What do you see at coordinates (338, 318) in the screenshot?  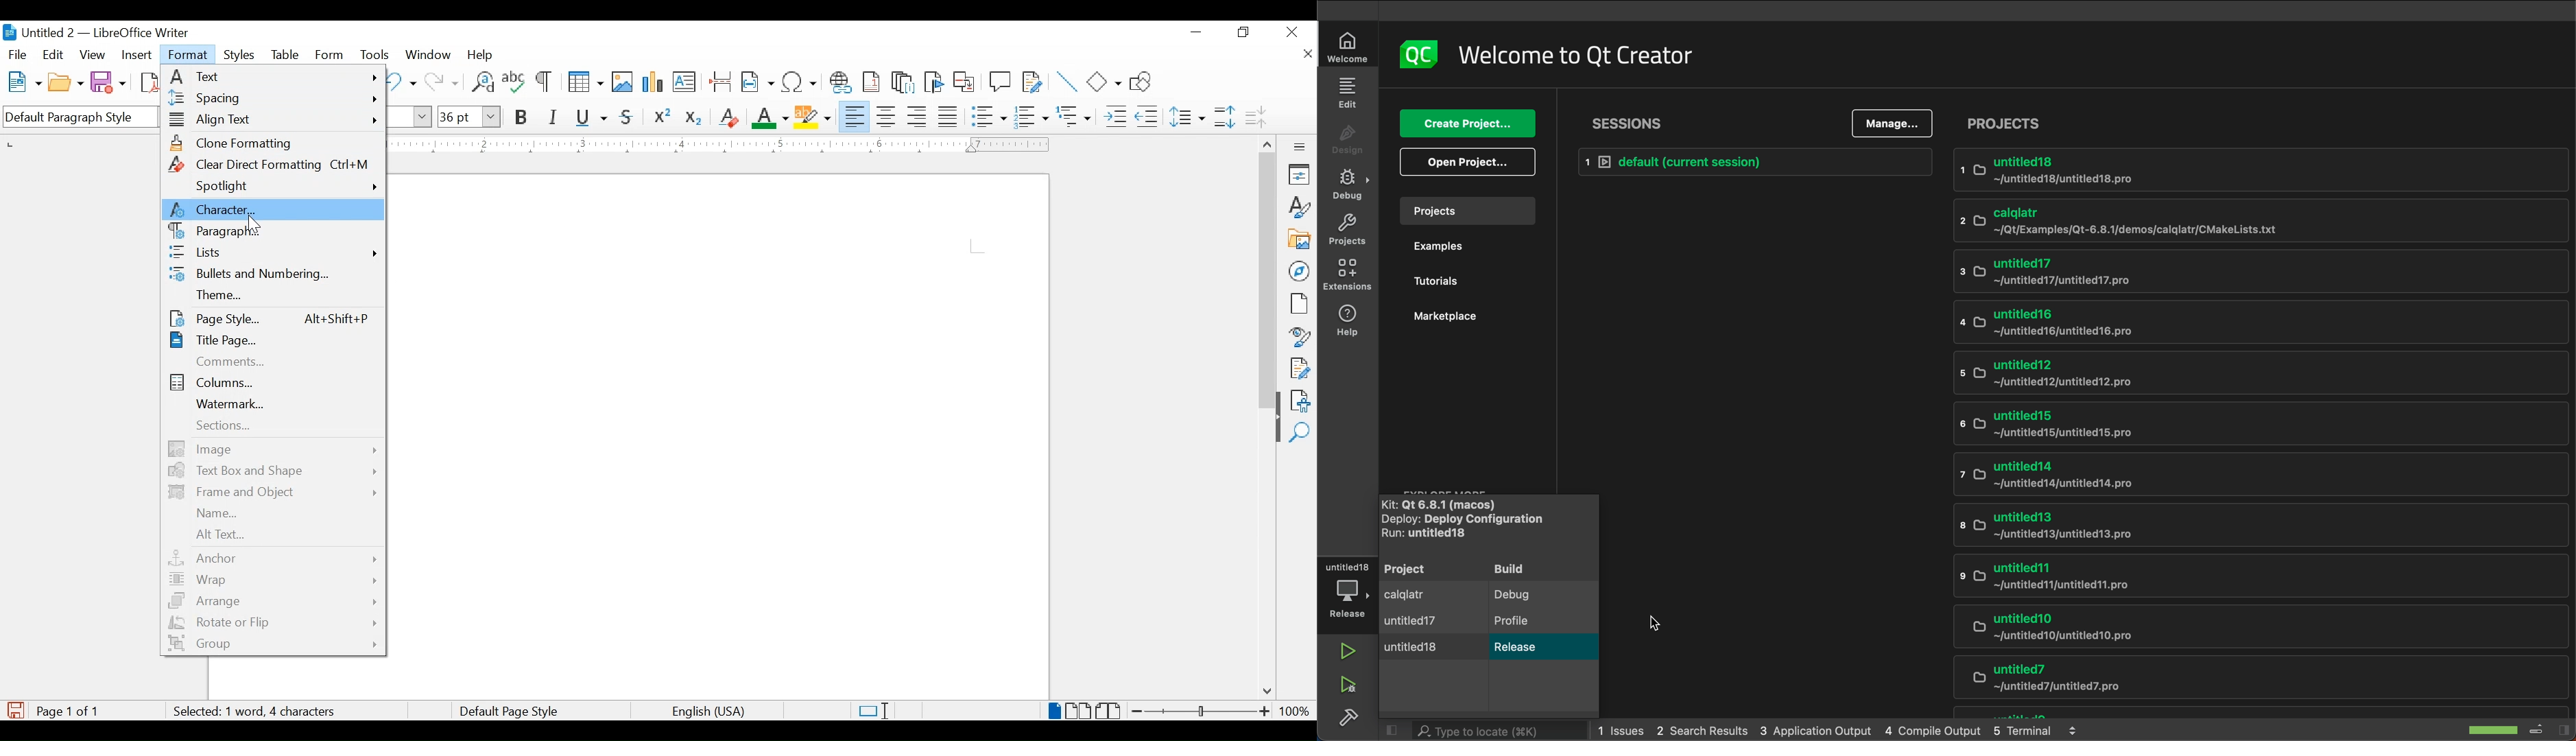 I see `pagestyle shortcut` at bounding box center [338, 318].